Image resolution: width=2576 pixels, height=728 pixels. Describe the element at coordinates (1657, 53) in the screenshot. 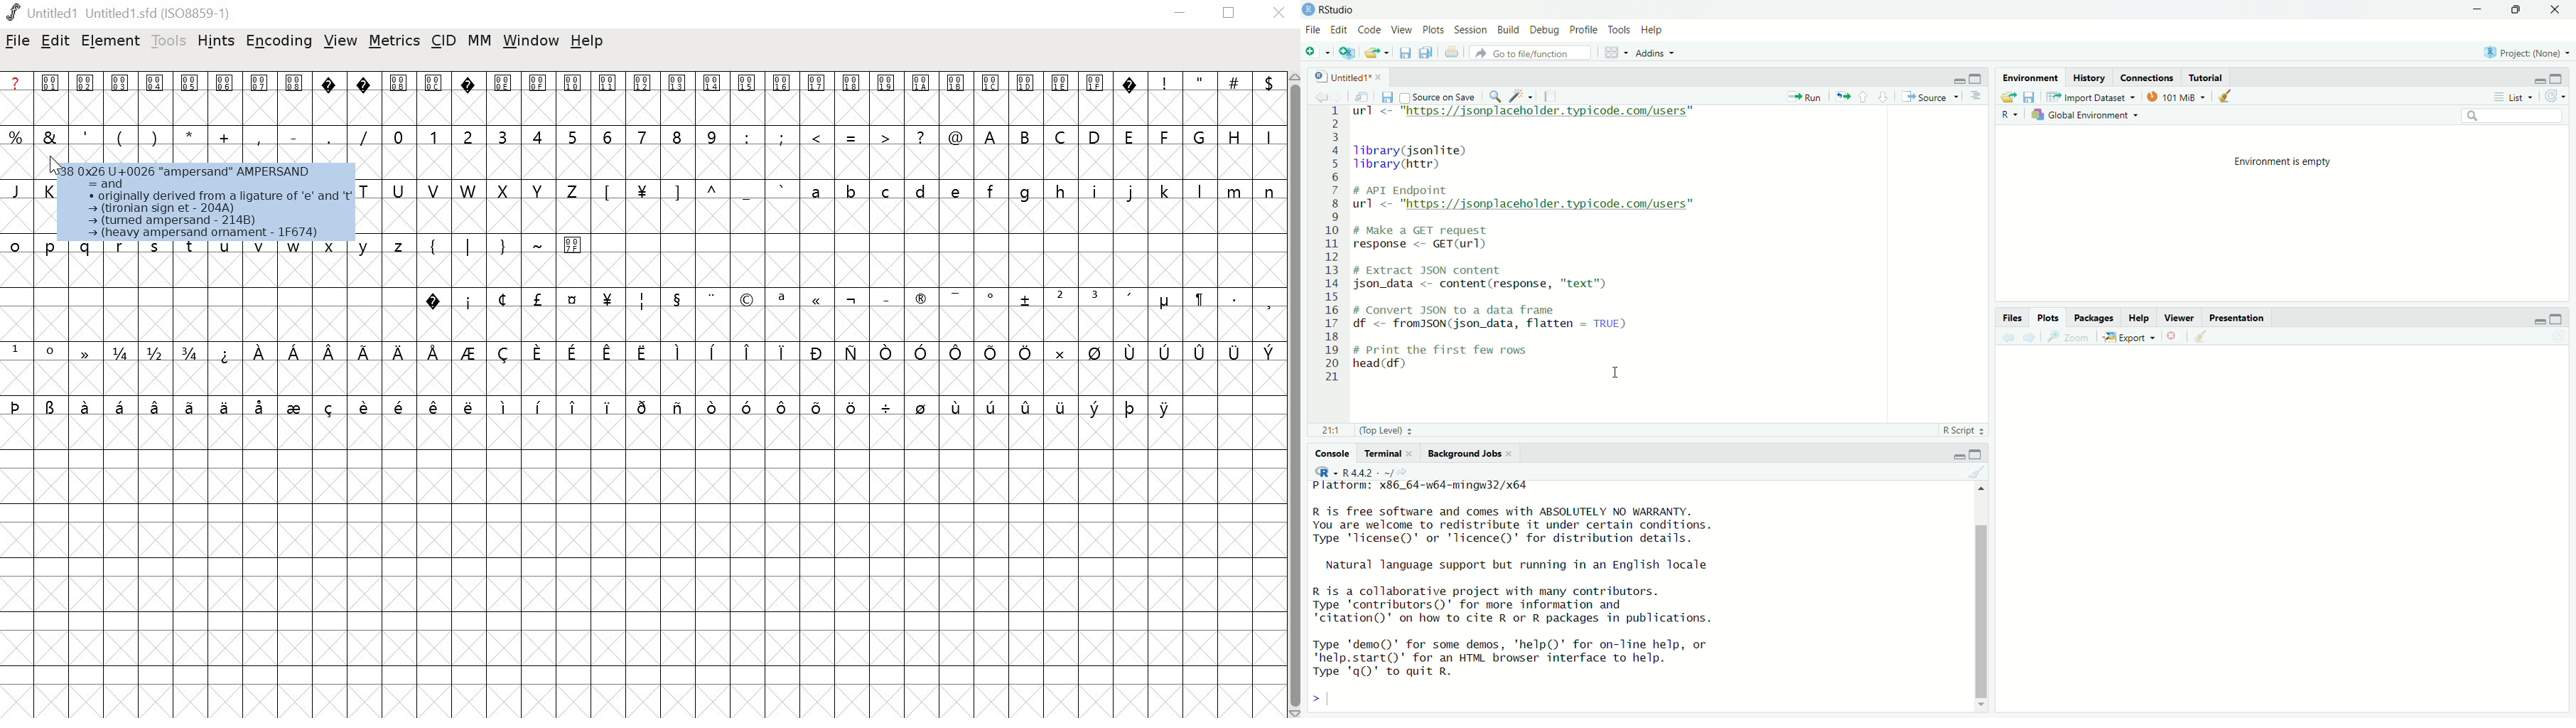

I see `Addins ` at that location.